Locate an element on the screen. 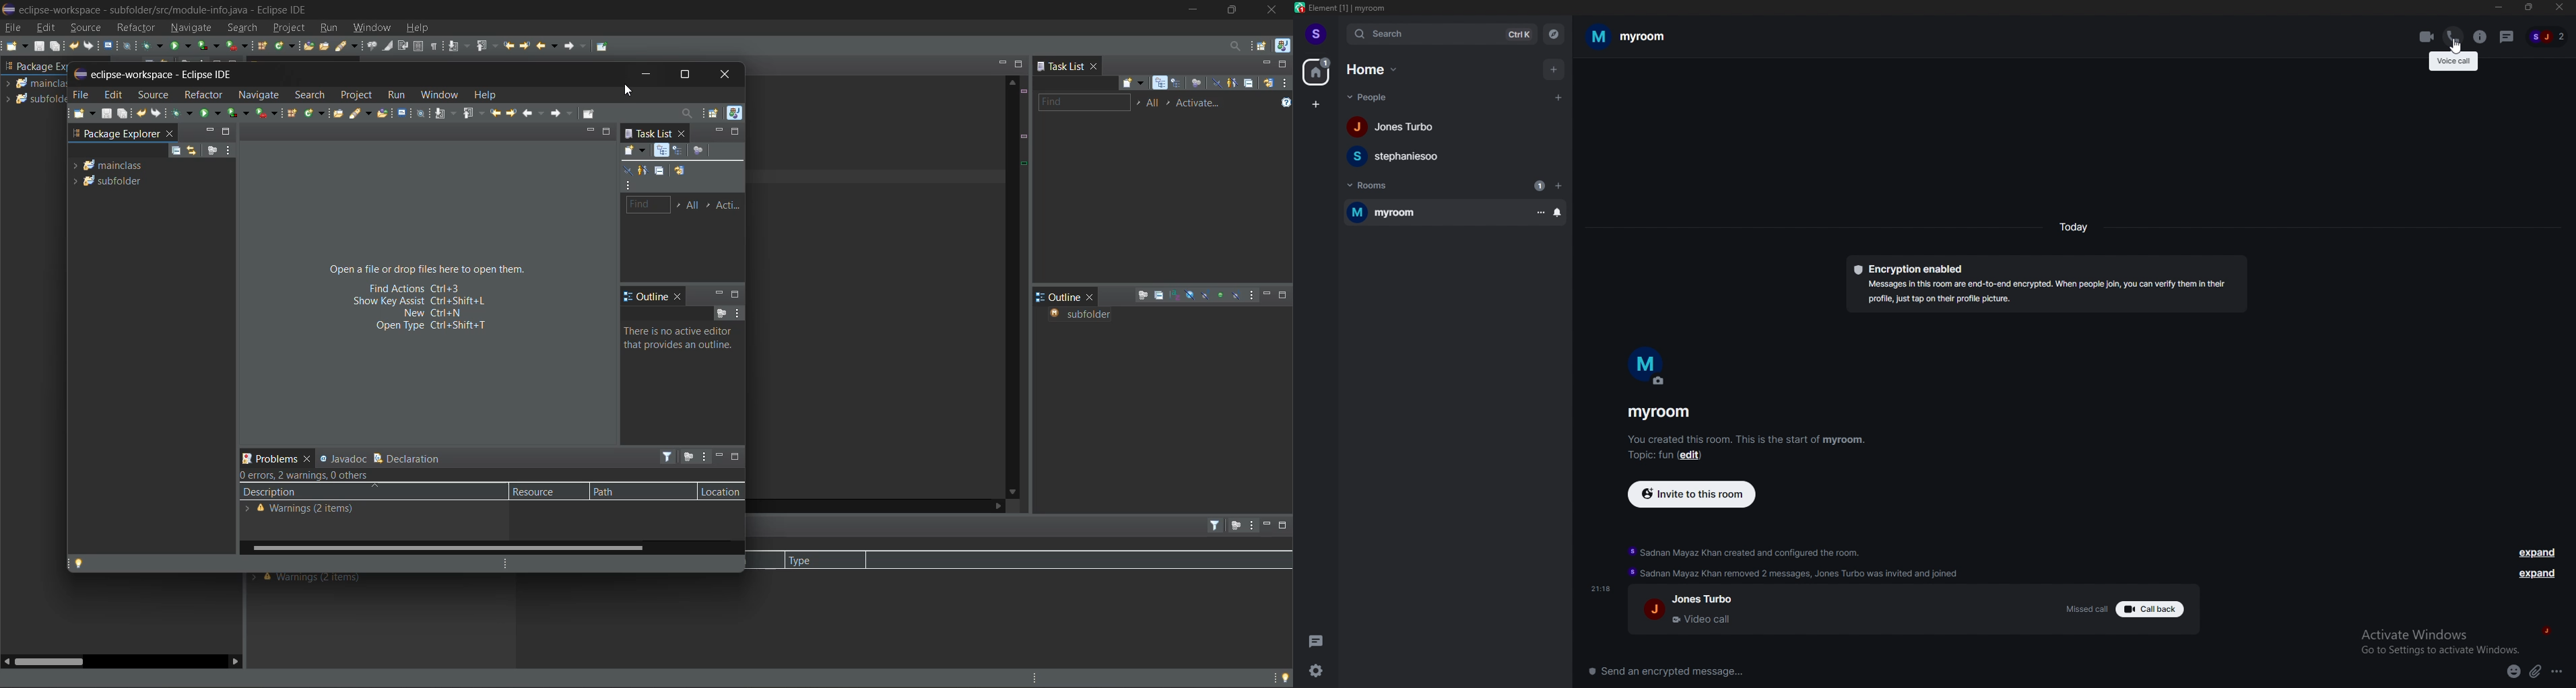 The height and width of the screenshot is (700, 2576). topic: fun is located at coordinates (1647, 457).